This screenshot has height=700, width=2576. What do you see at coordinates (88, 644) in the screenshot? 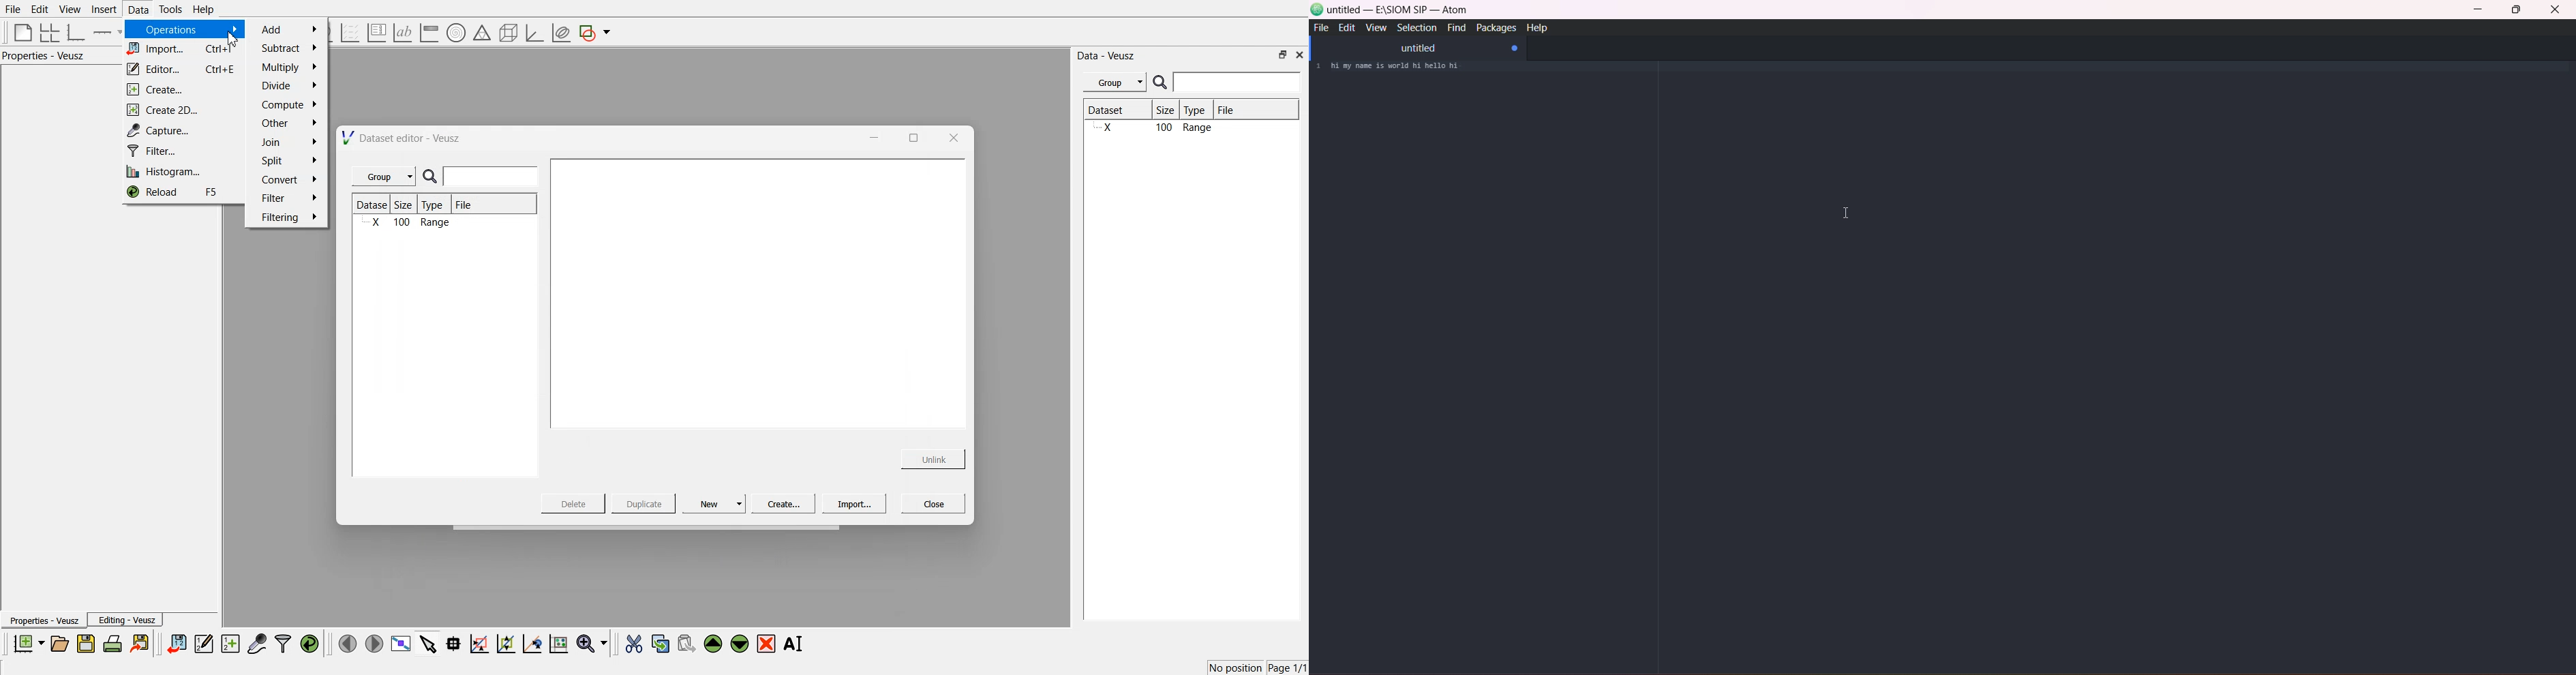
I see `save` at bounding box center [88, 644].